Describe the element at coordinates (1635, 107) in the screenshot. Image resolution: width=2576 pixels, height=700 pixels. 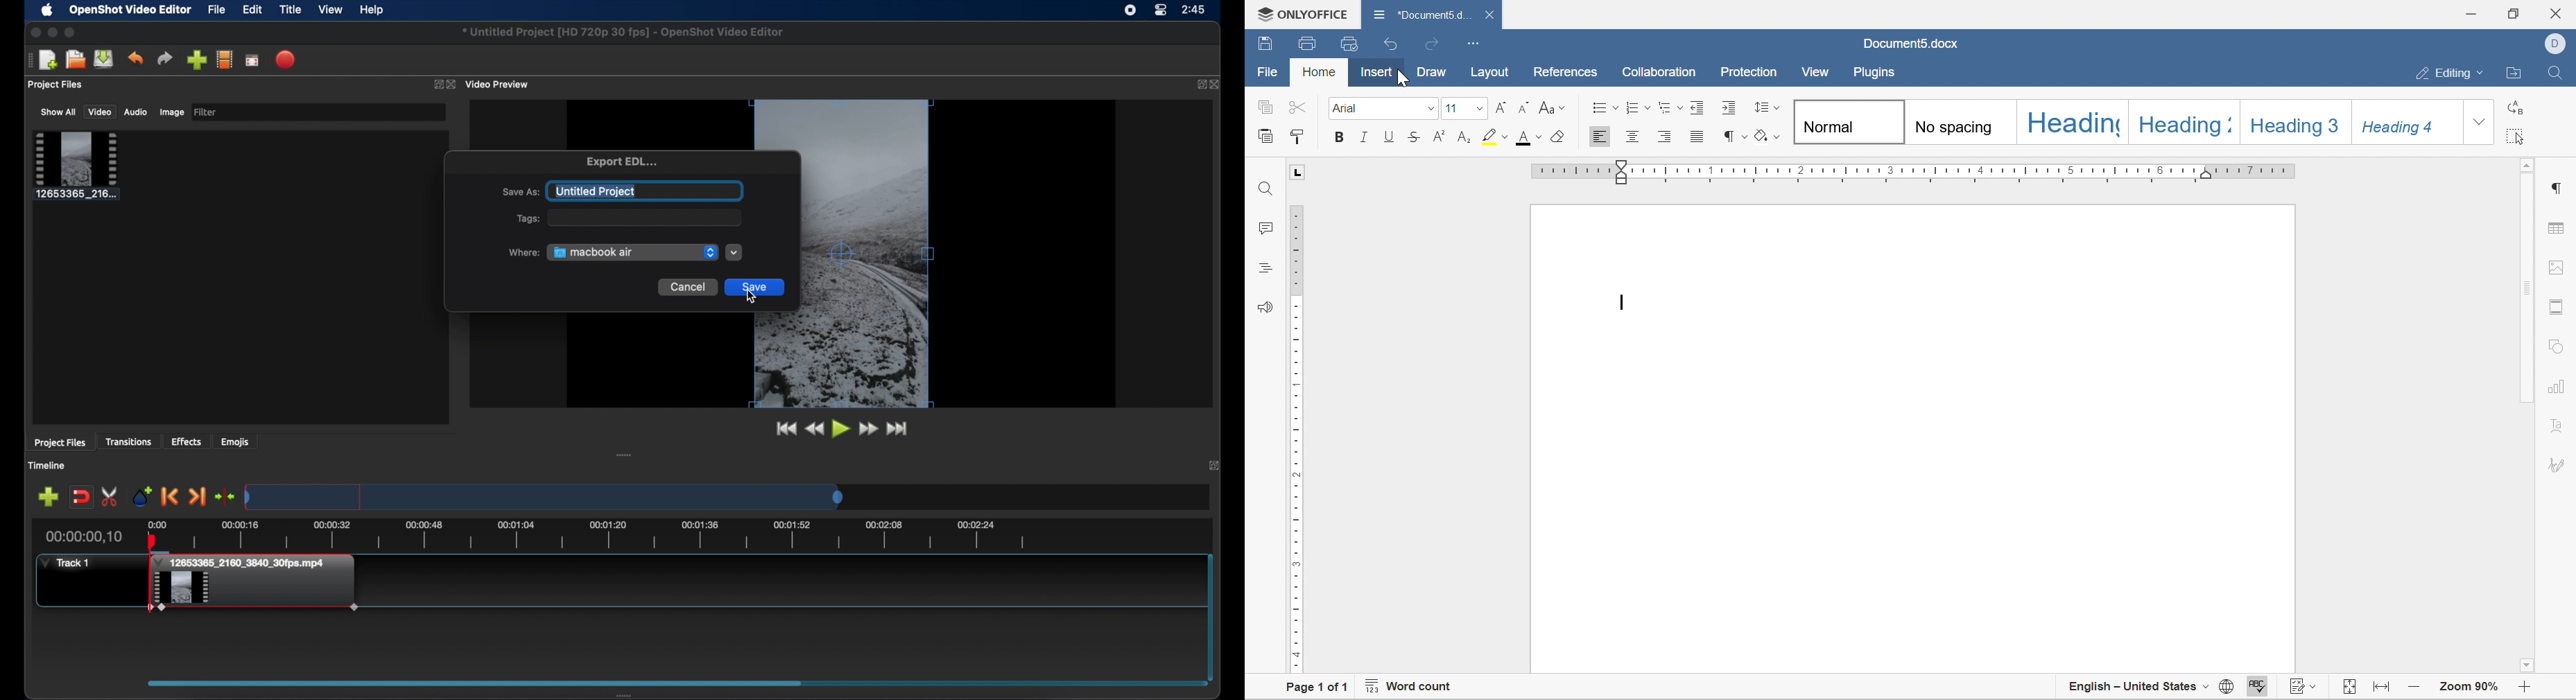
I see `numbering` at that location.